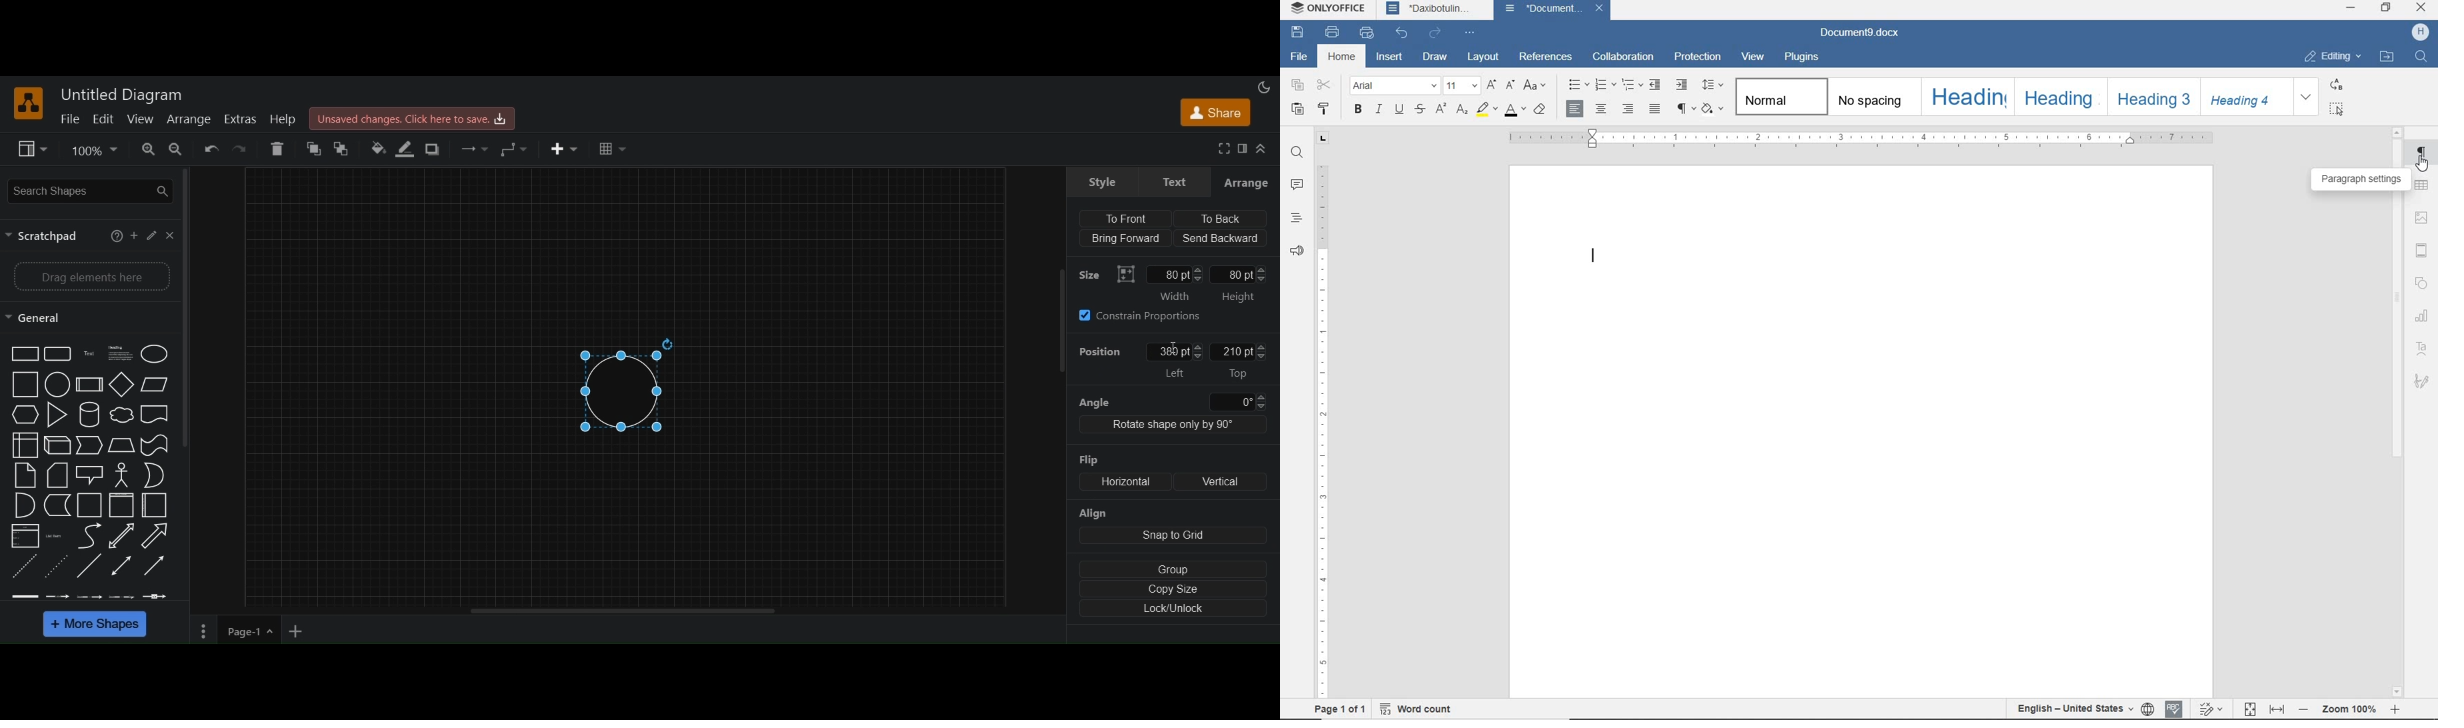  I want to click on track changes, so click(2210, 708).